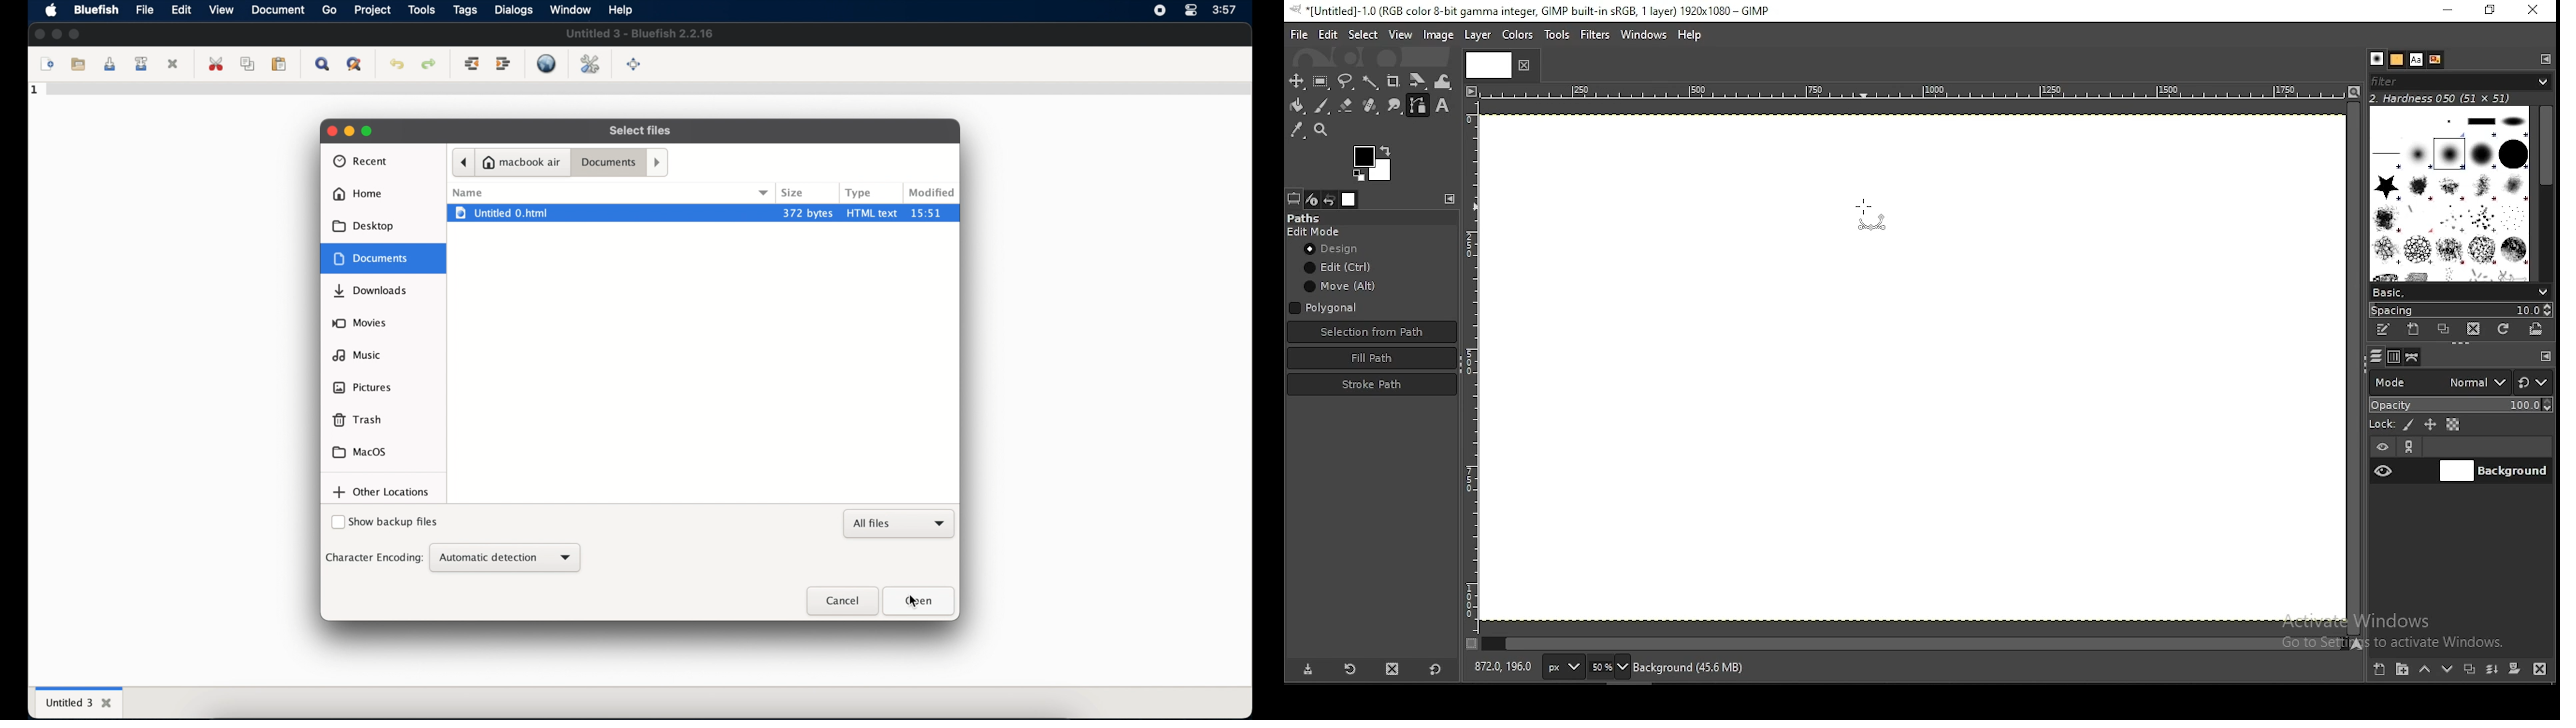 Image resolution: width=2576 pixels, height=728 pixels. I want to click on lock, so click(2382, 423).